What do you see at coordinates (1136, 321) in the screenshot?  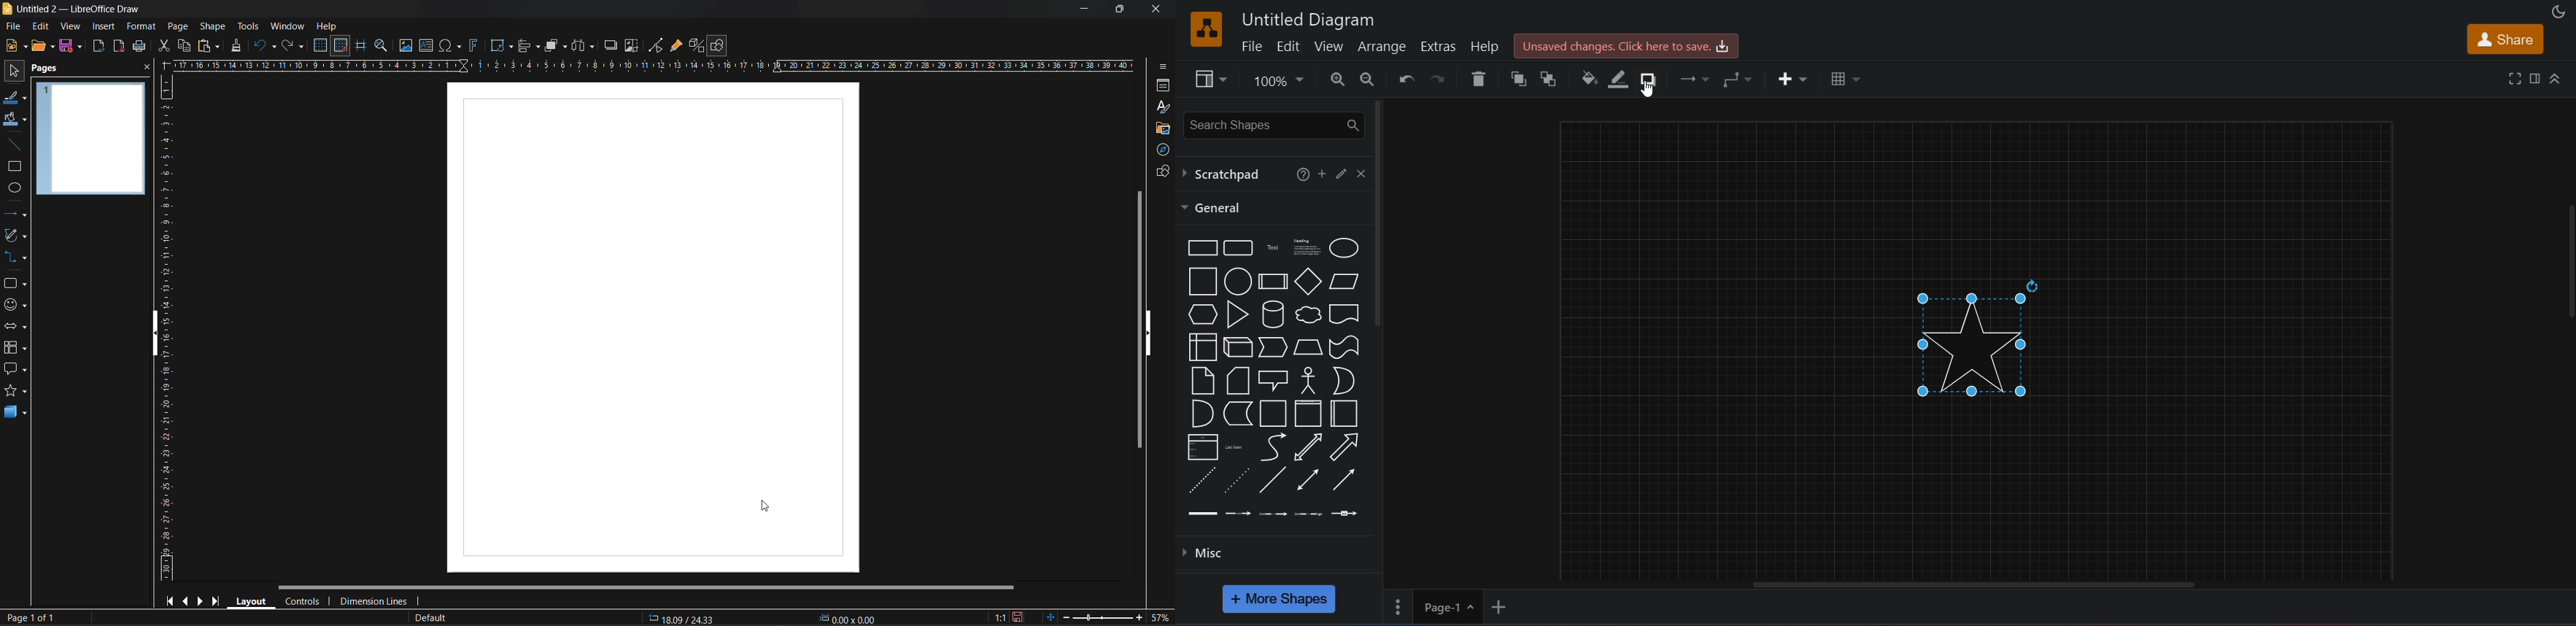 I see `vertical scroll bar` at bounding box center [1136, 321].